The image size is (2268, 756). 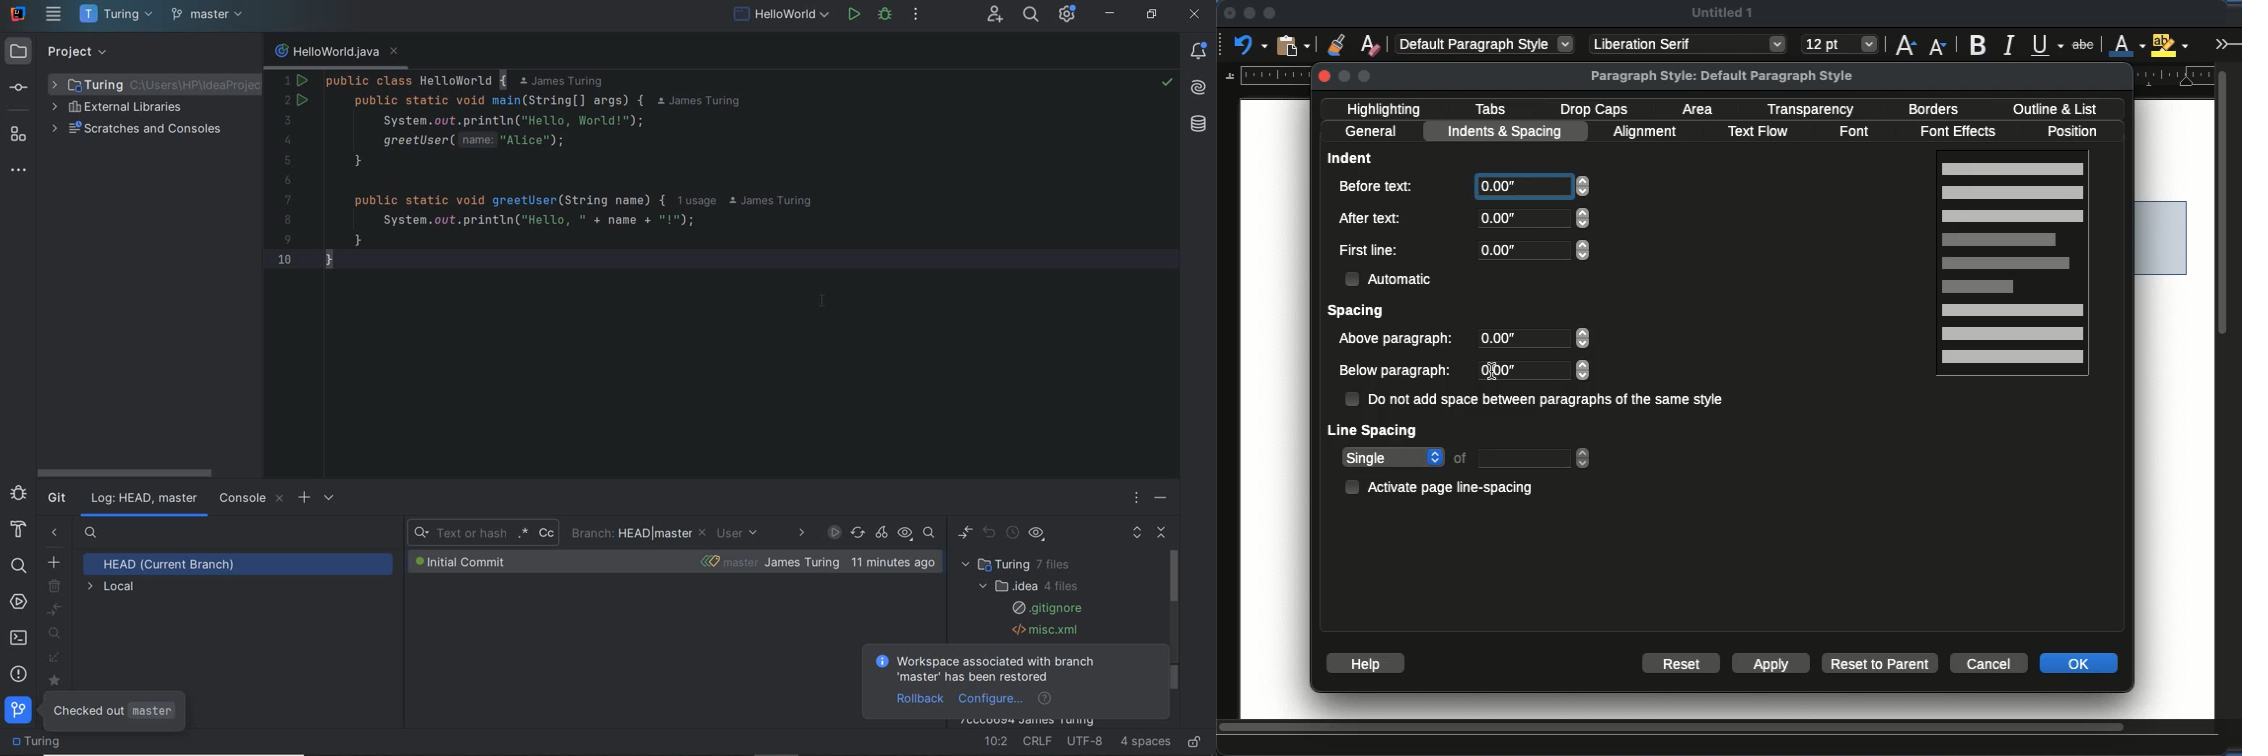 I want to click on 12 pt, so click(x=1840, y=45).